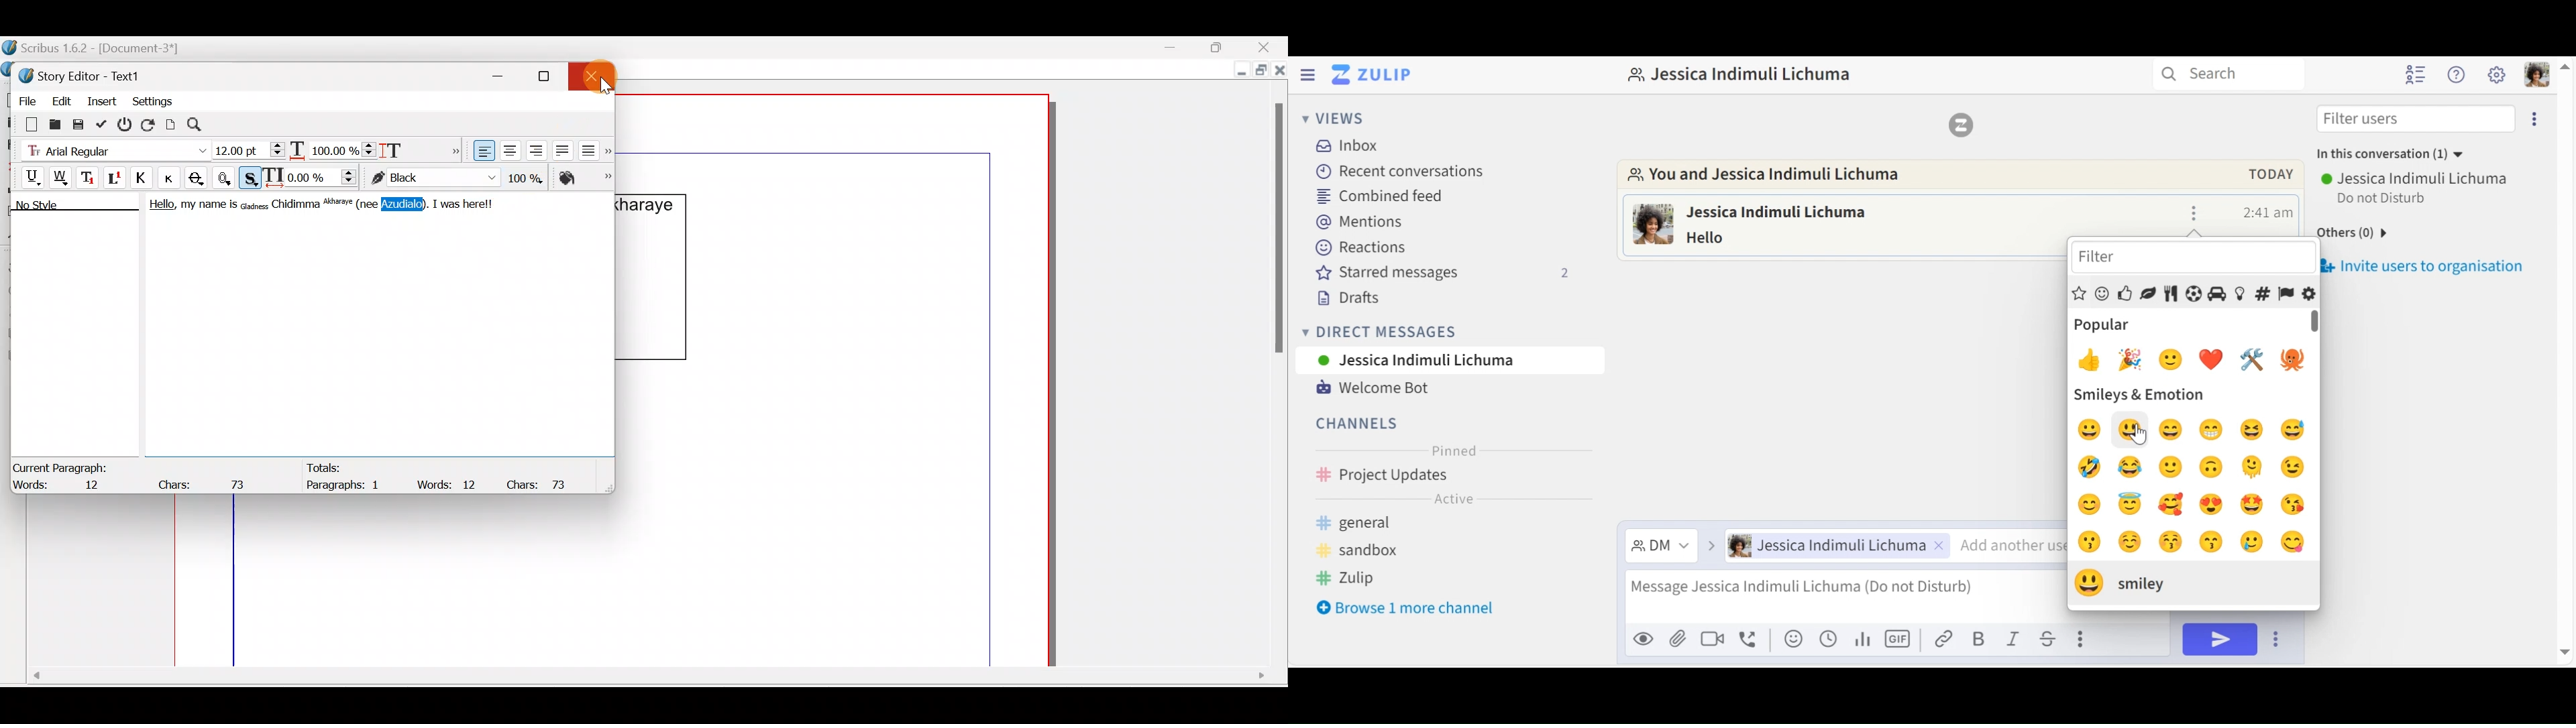 This screenshot has height=728, width=2576. Describe the element at coordinates (449, 484) in the screenshot. I see `Words: 12` at that location.